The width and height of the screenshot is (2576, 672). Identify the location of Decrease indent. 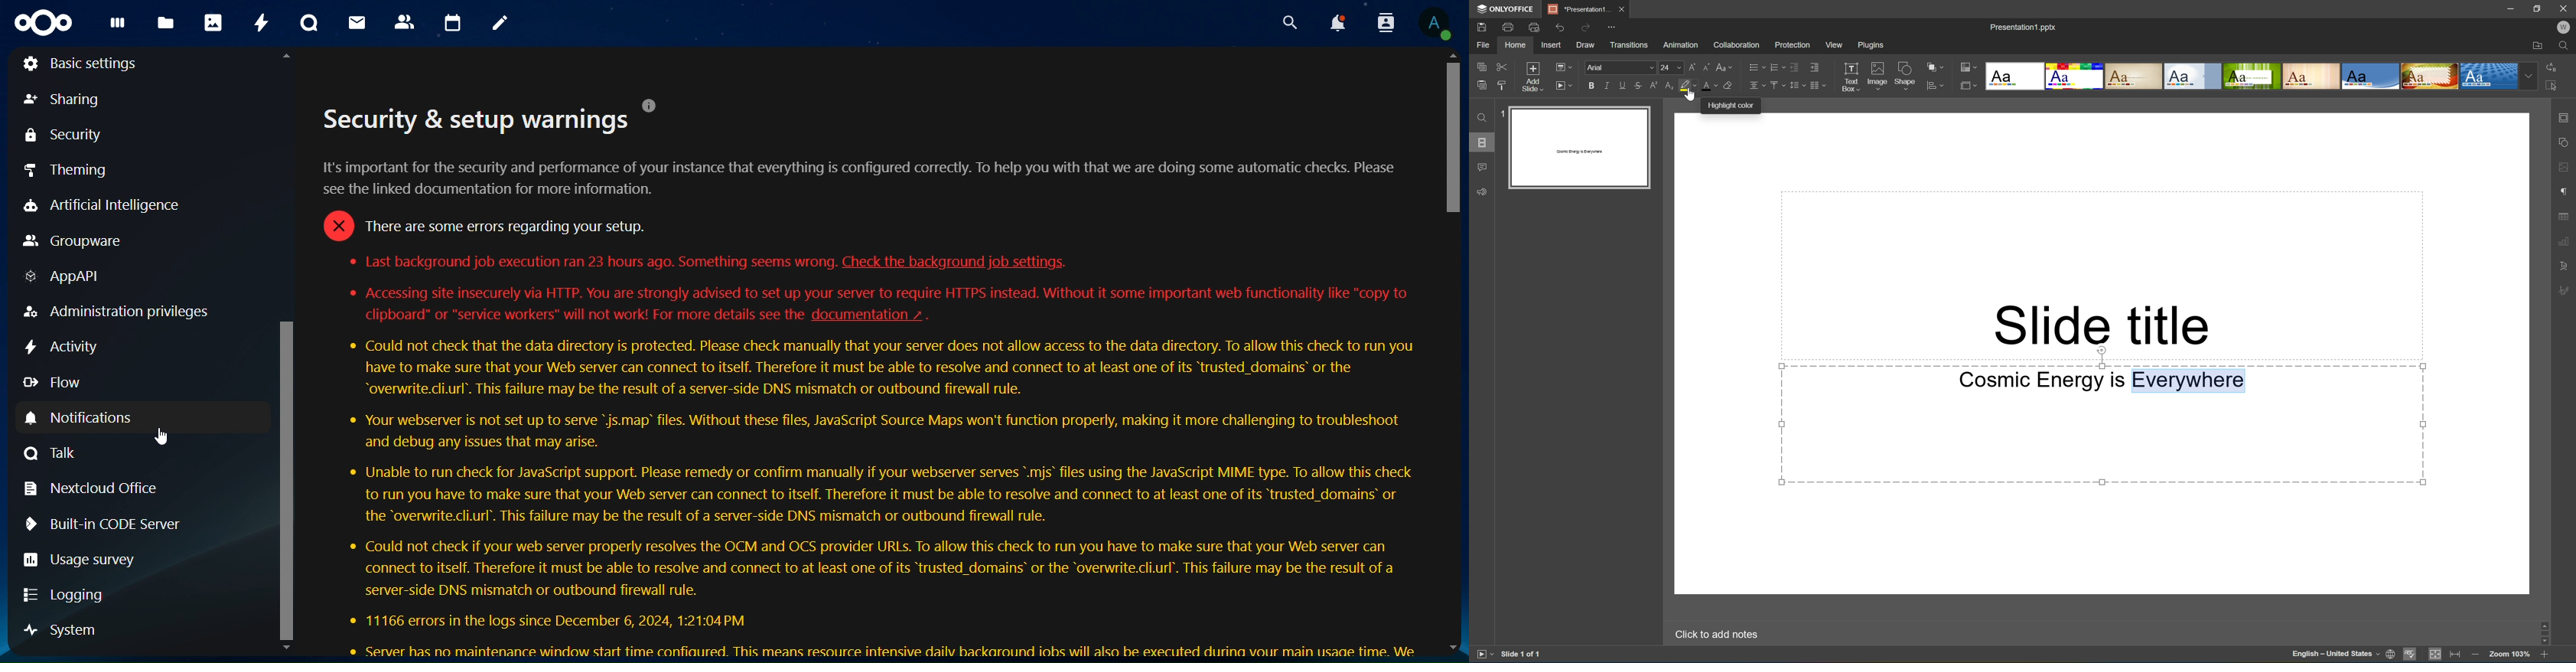
(1795, 65).